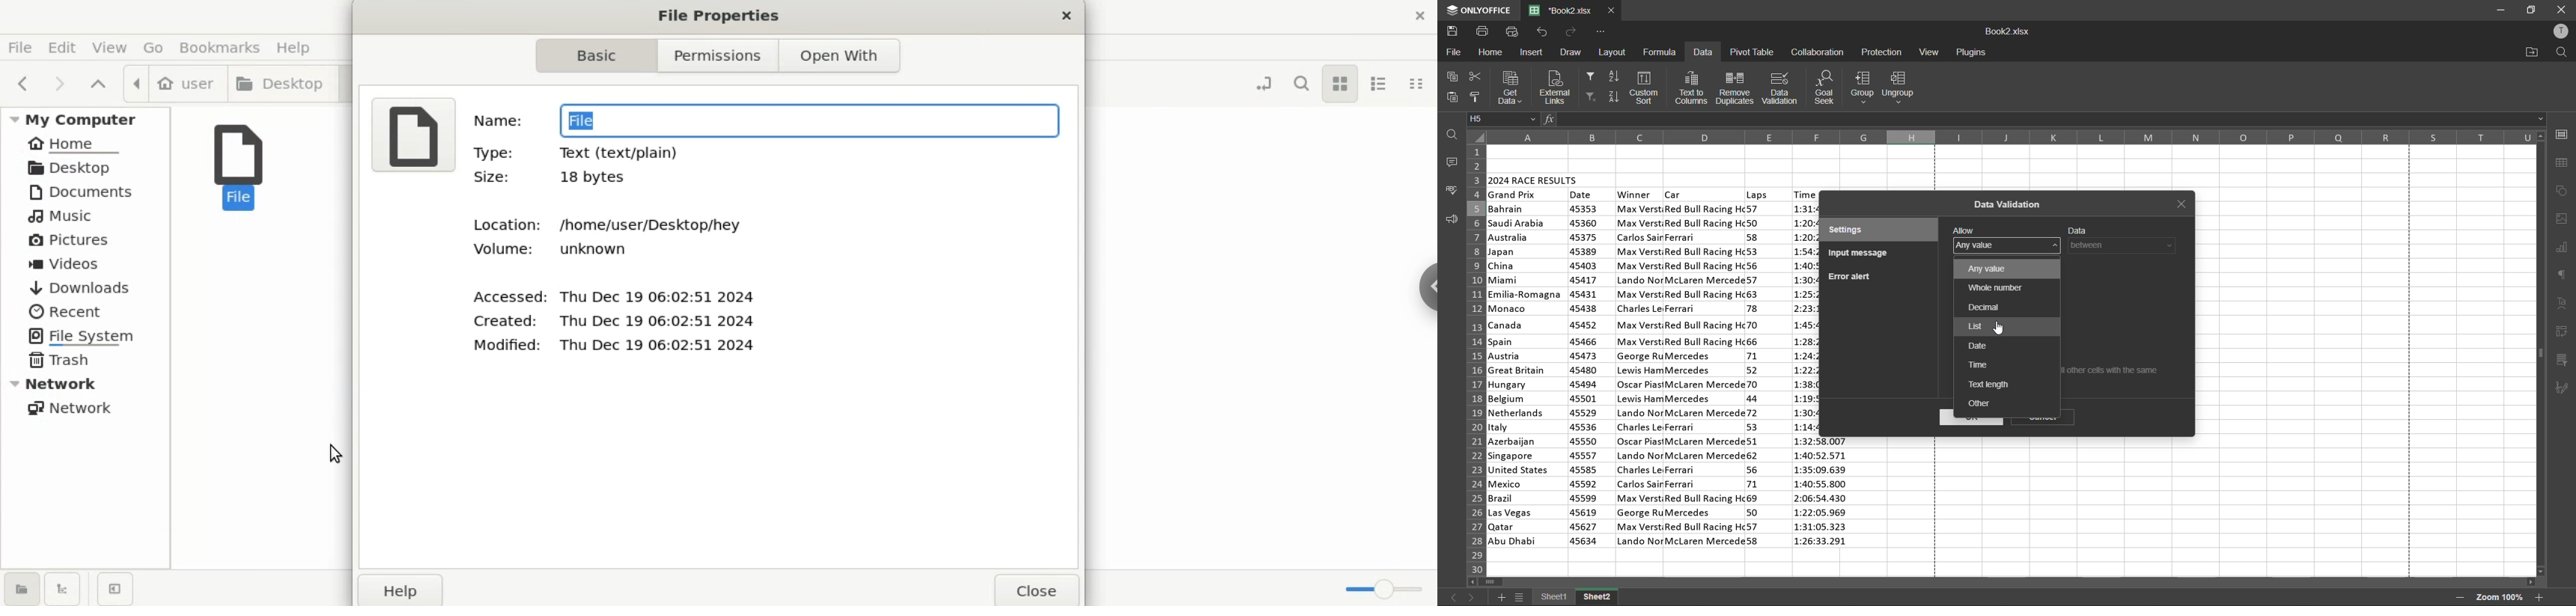  Describe the element at coordinates (1491, 53) in the screenshot. I see `home` at that location.